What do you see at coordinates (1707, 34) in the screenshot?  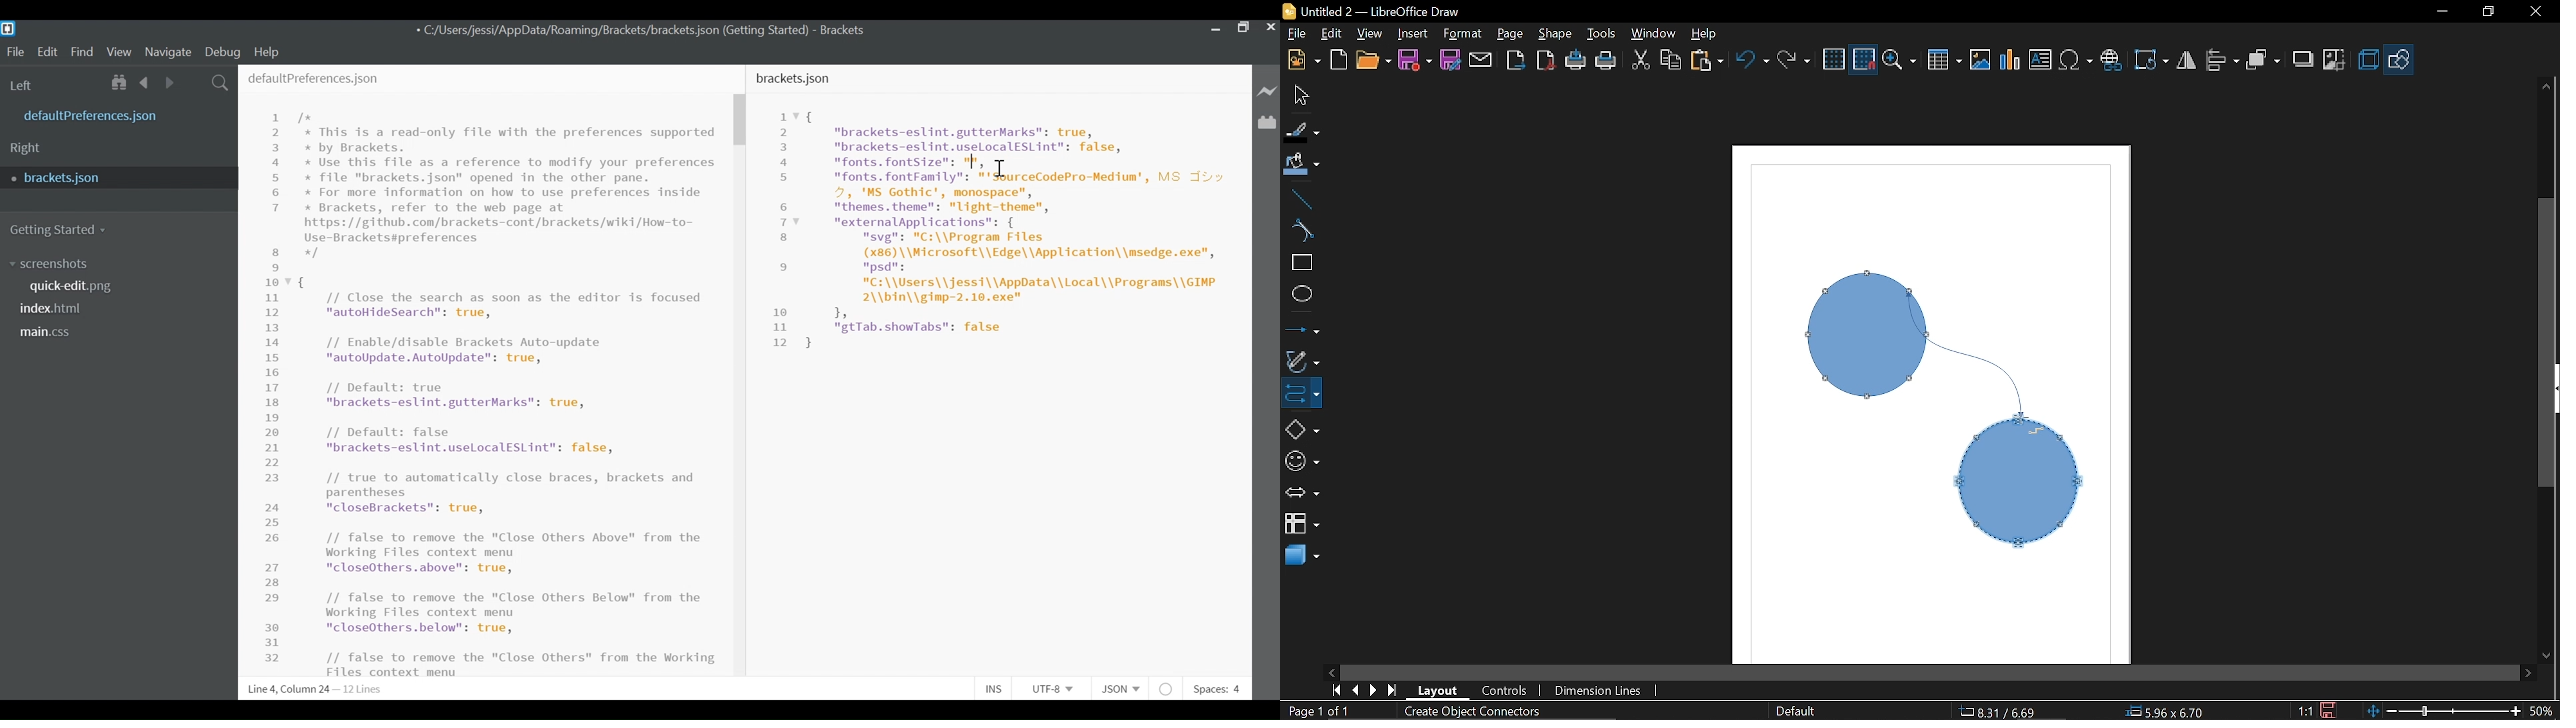 I see `Help` at bounding box center [1707, 34].